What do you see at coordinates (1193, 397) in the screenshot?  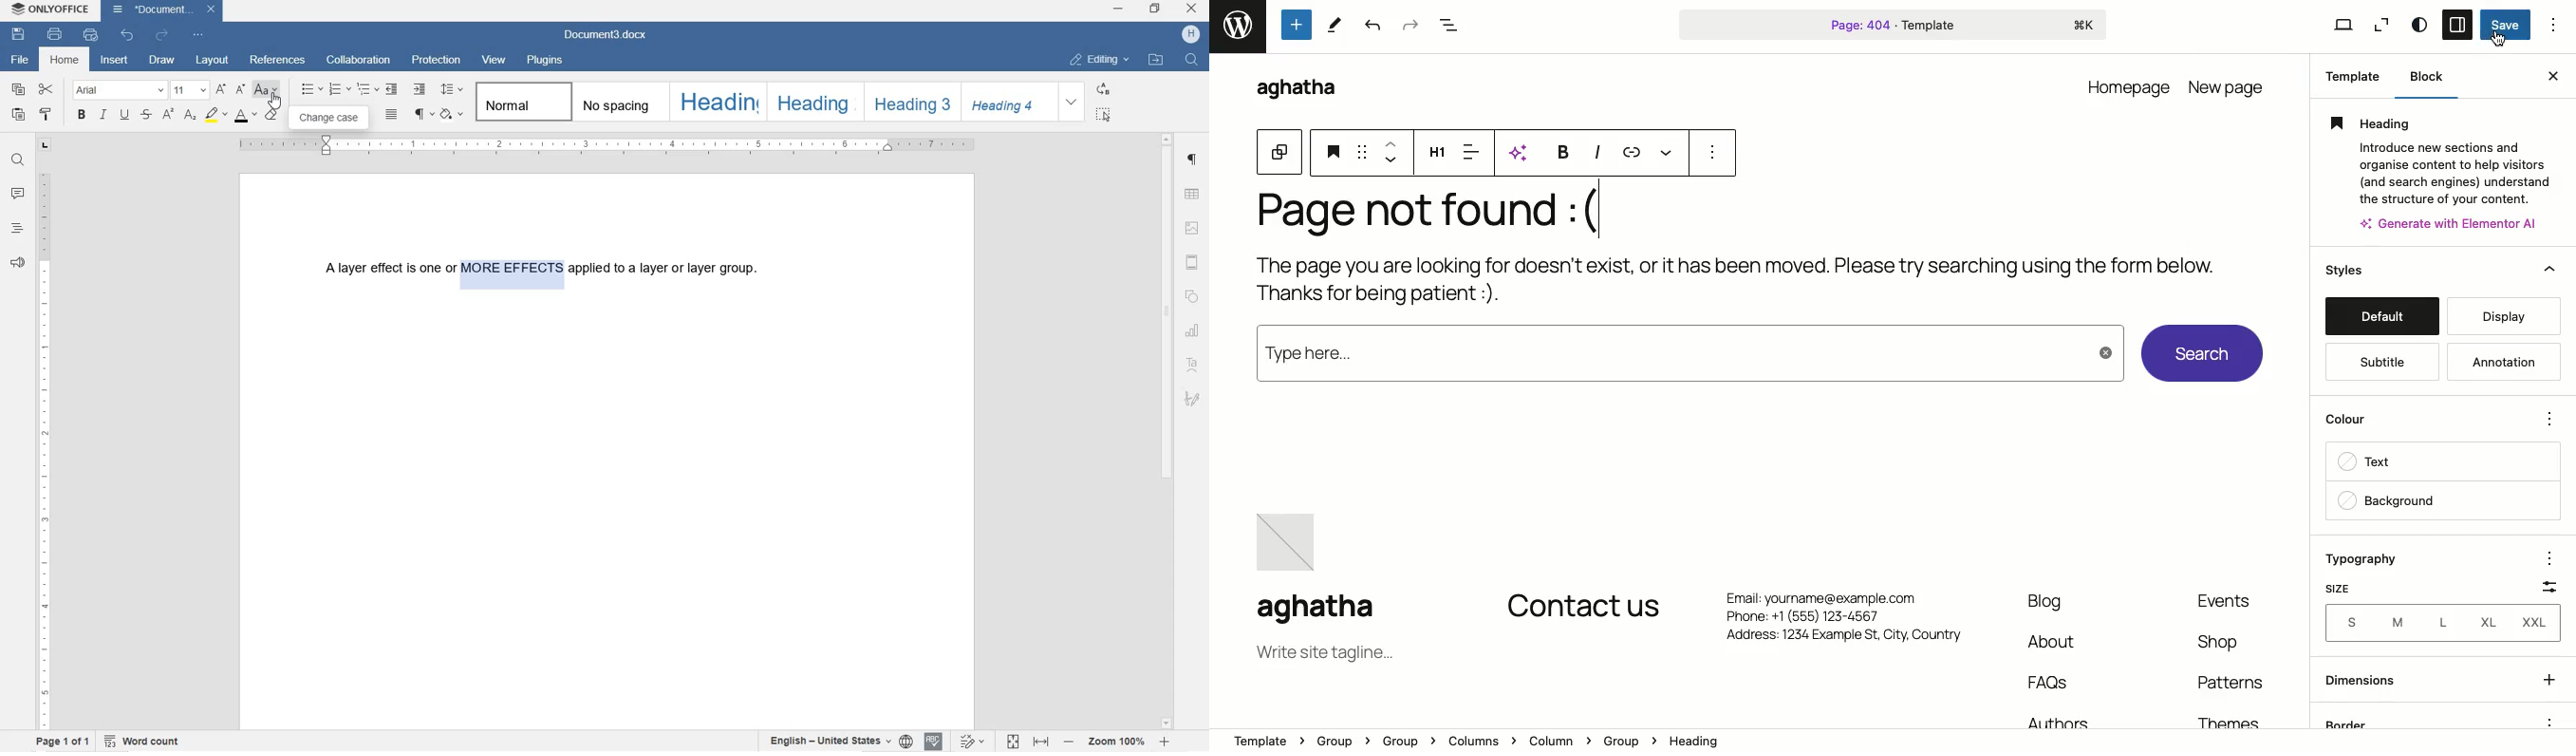 I see `SIGNATURE` at bounding box center [1193, 397].